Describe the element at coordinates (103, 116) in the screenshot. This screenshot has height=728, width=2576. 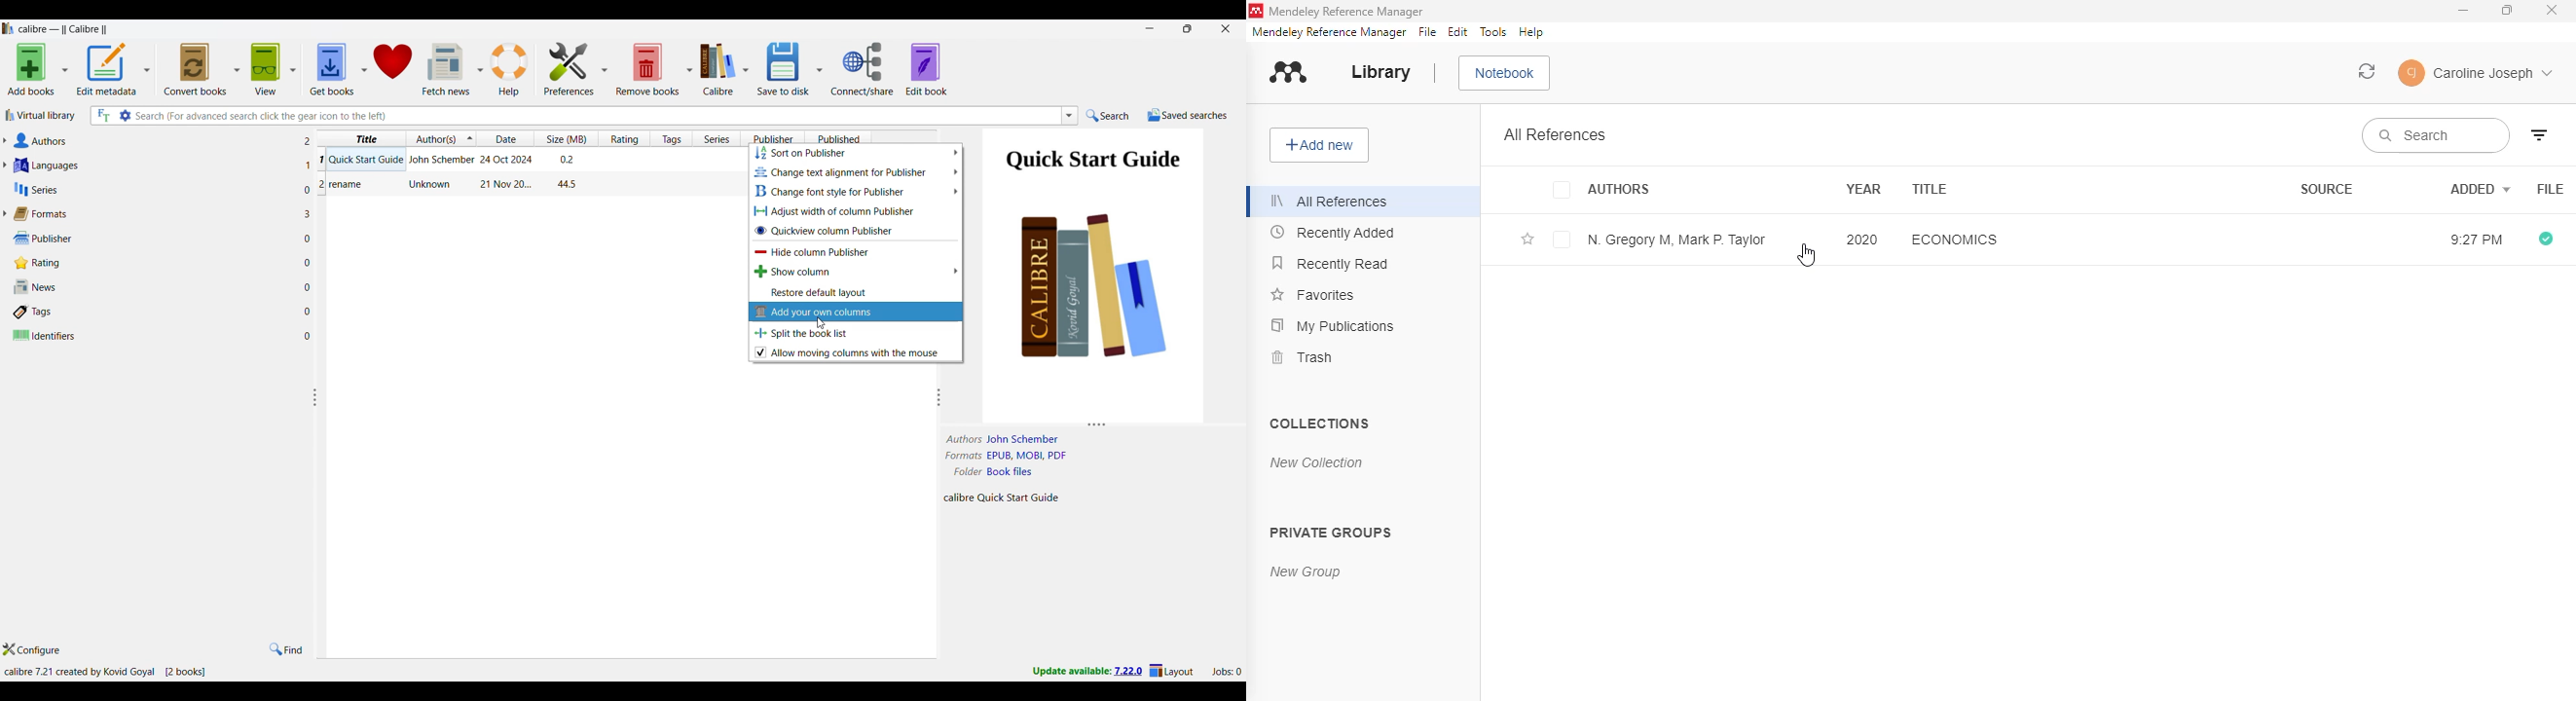
I see `Search the full text of all books` at that location.